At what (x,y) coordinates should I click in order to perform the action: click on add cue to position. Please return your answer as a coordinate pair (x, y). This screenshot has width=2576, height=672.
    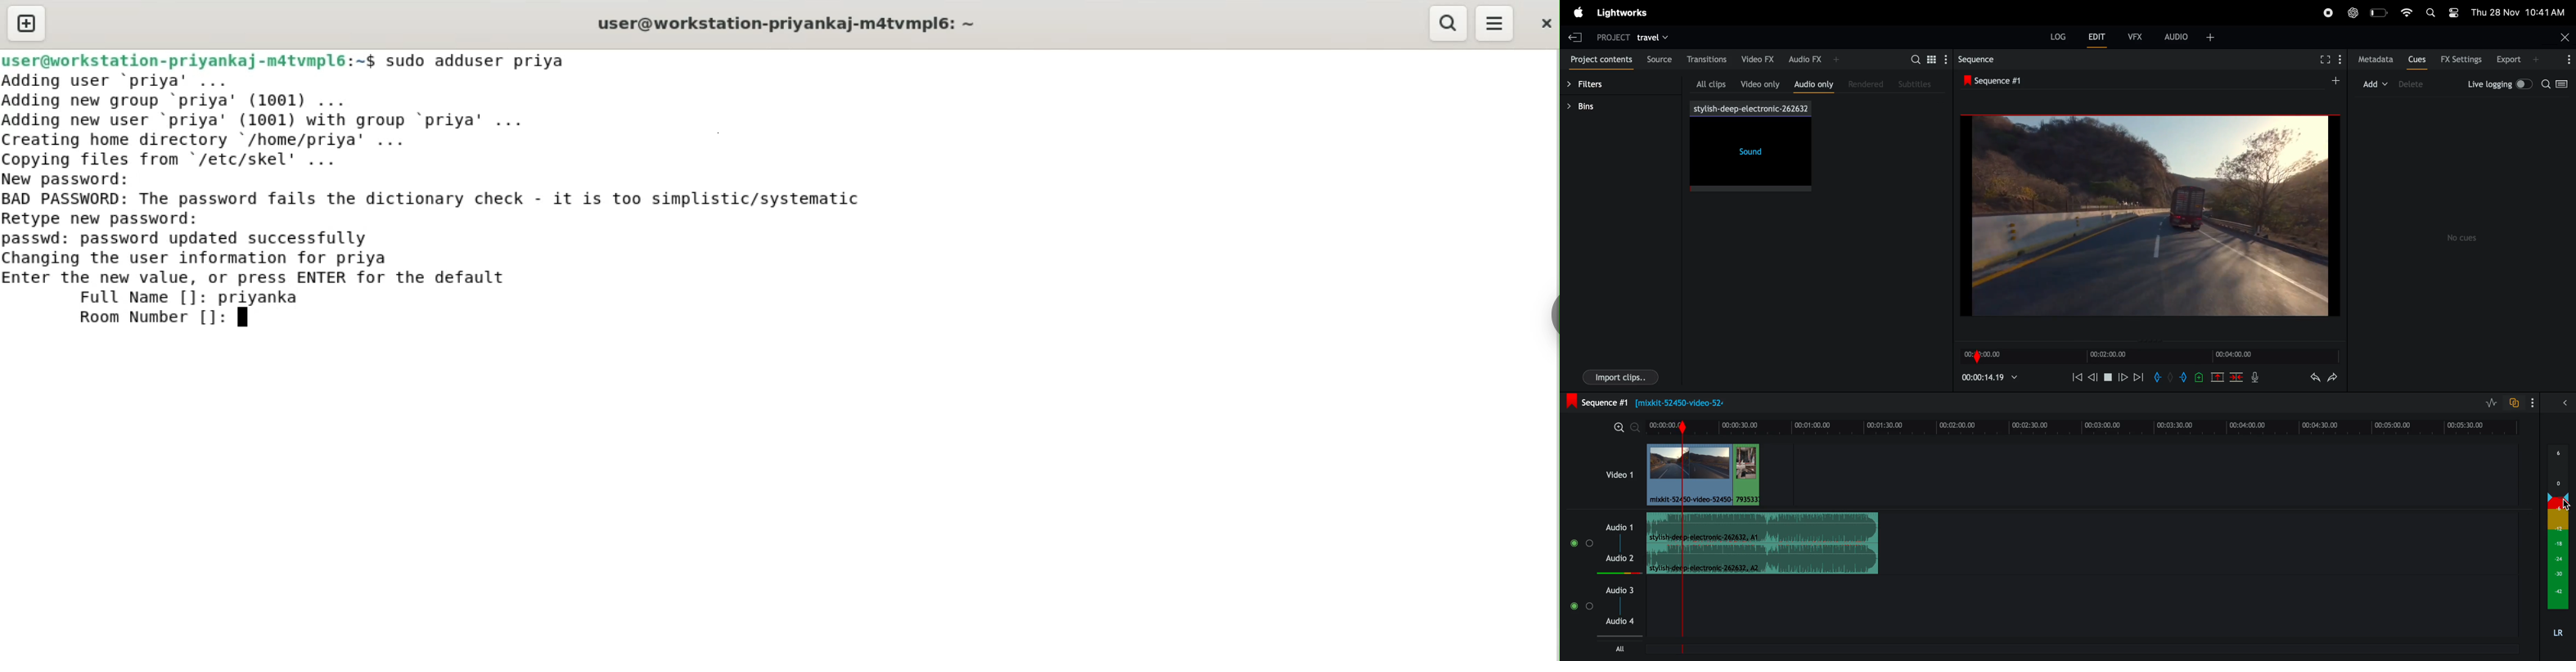
    Looking at the image, I should click on (2198, 379).